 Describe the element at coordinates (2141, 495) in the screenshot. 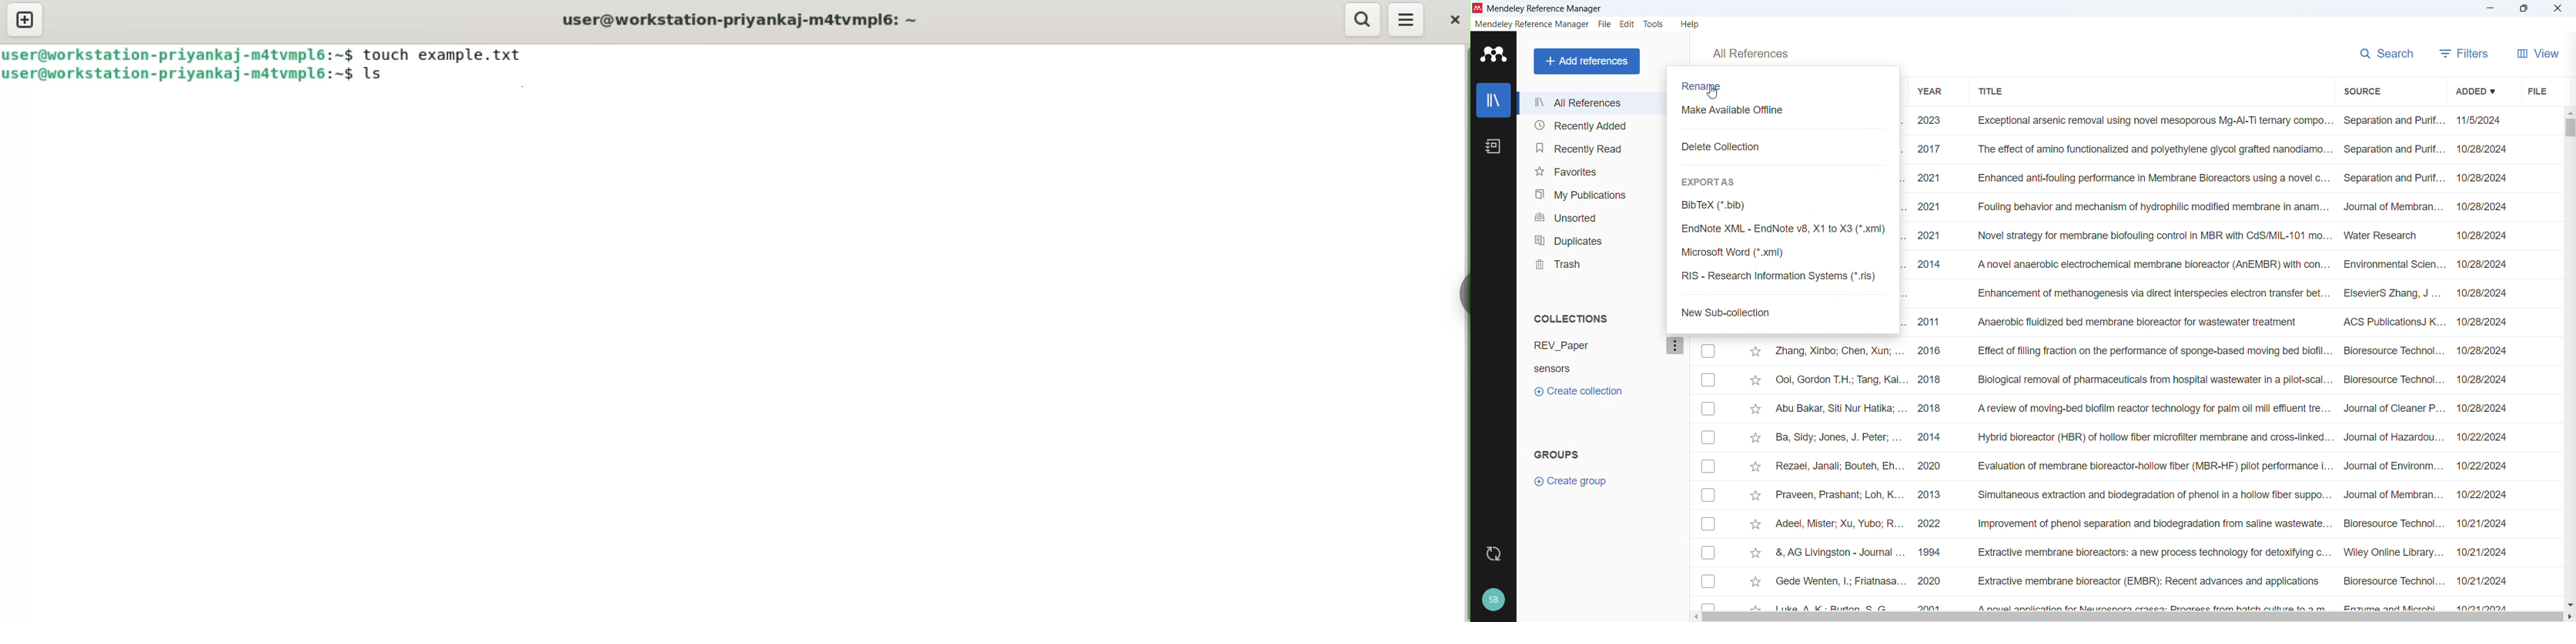

I see `Praveen, Prashant; Loh, K... 2013 Simultaneous extraction and biodegradation of phenol in a hollow fiber suppo... Journal of Membran... 10/22/2024` at that location.